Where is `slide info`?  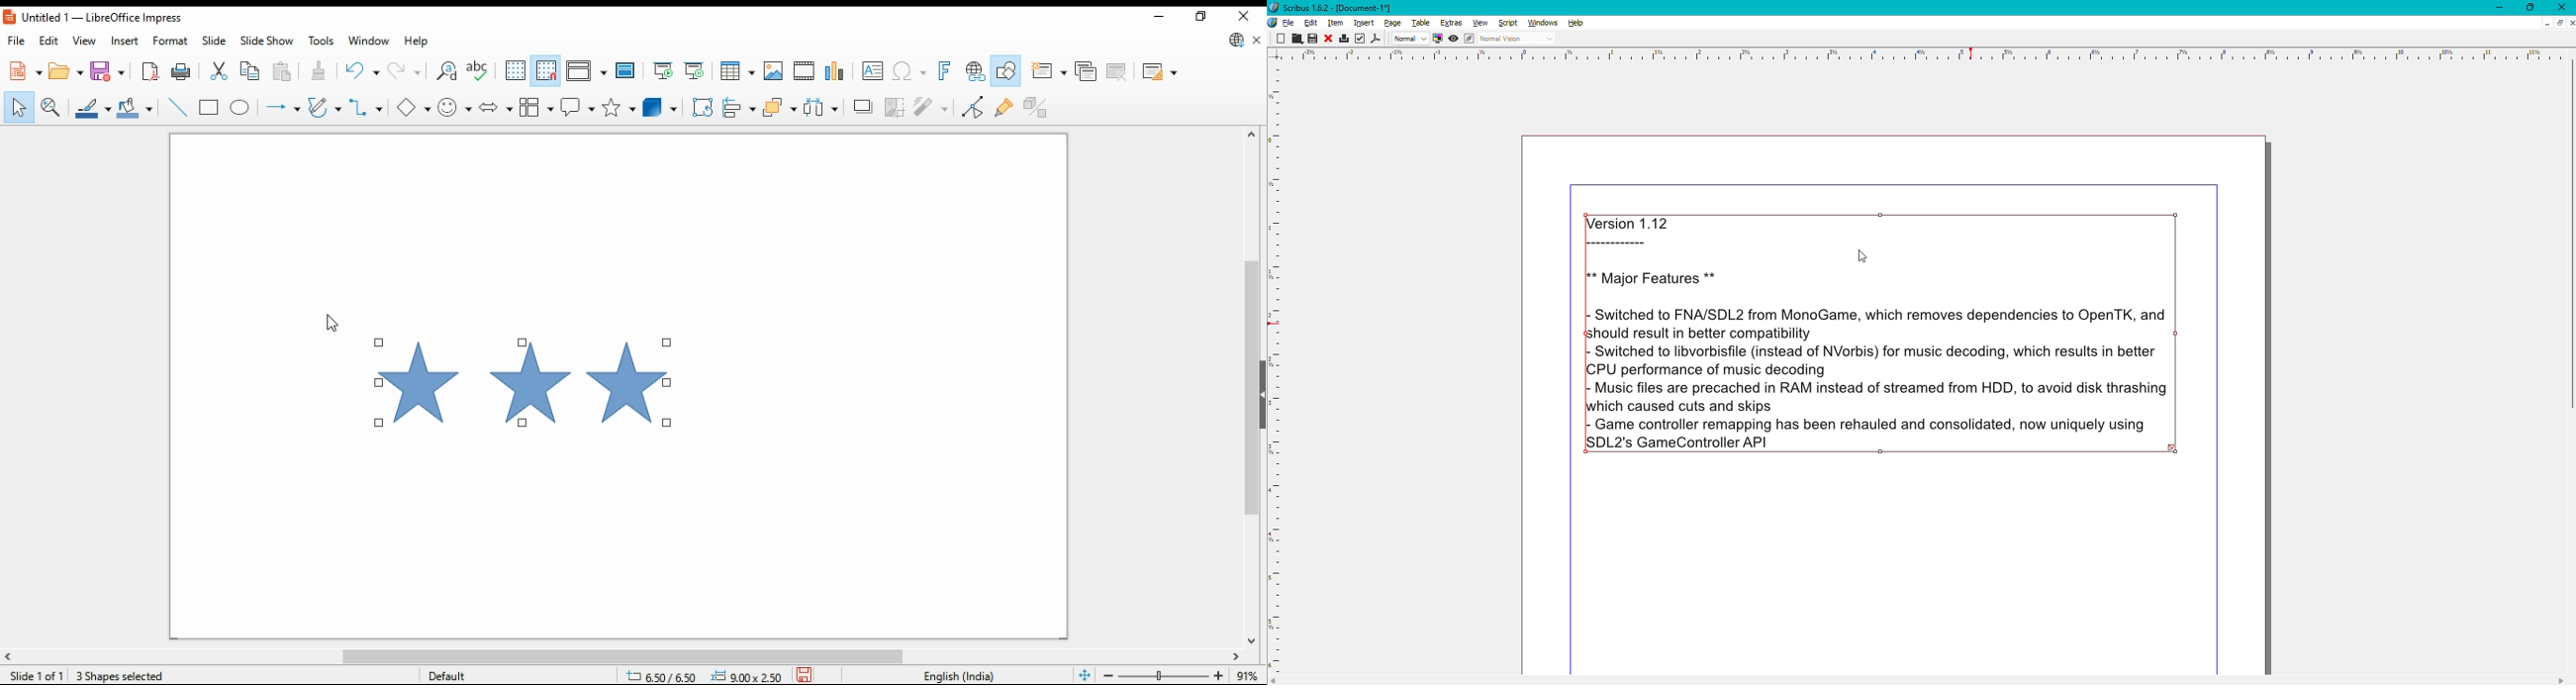
slide info is located at coordinates (40, 673).